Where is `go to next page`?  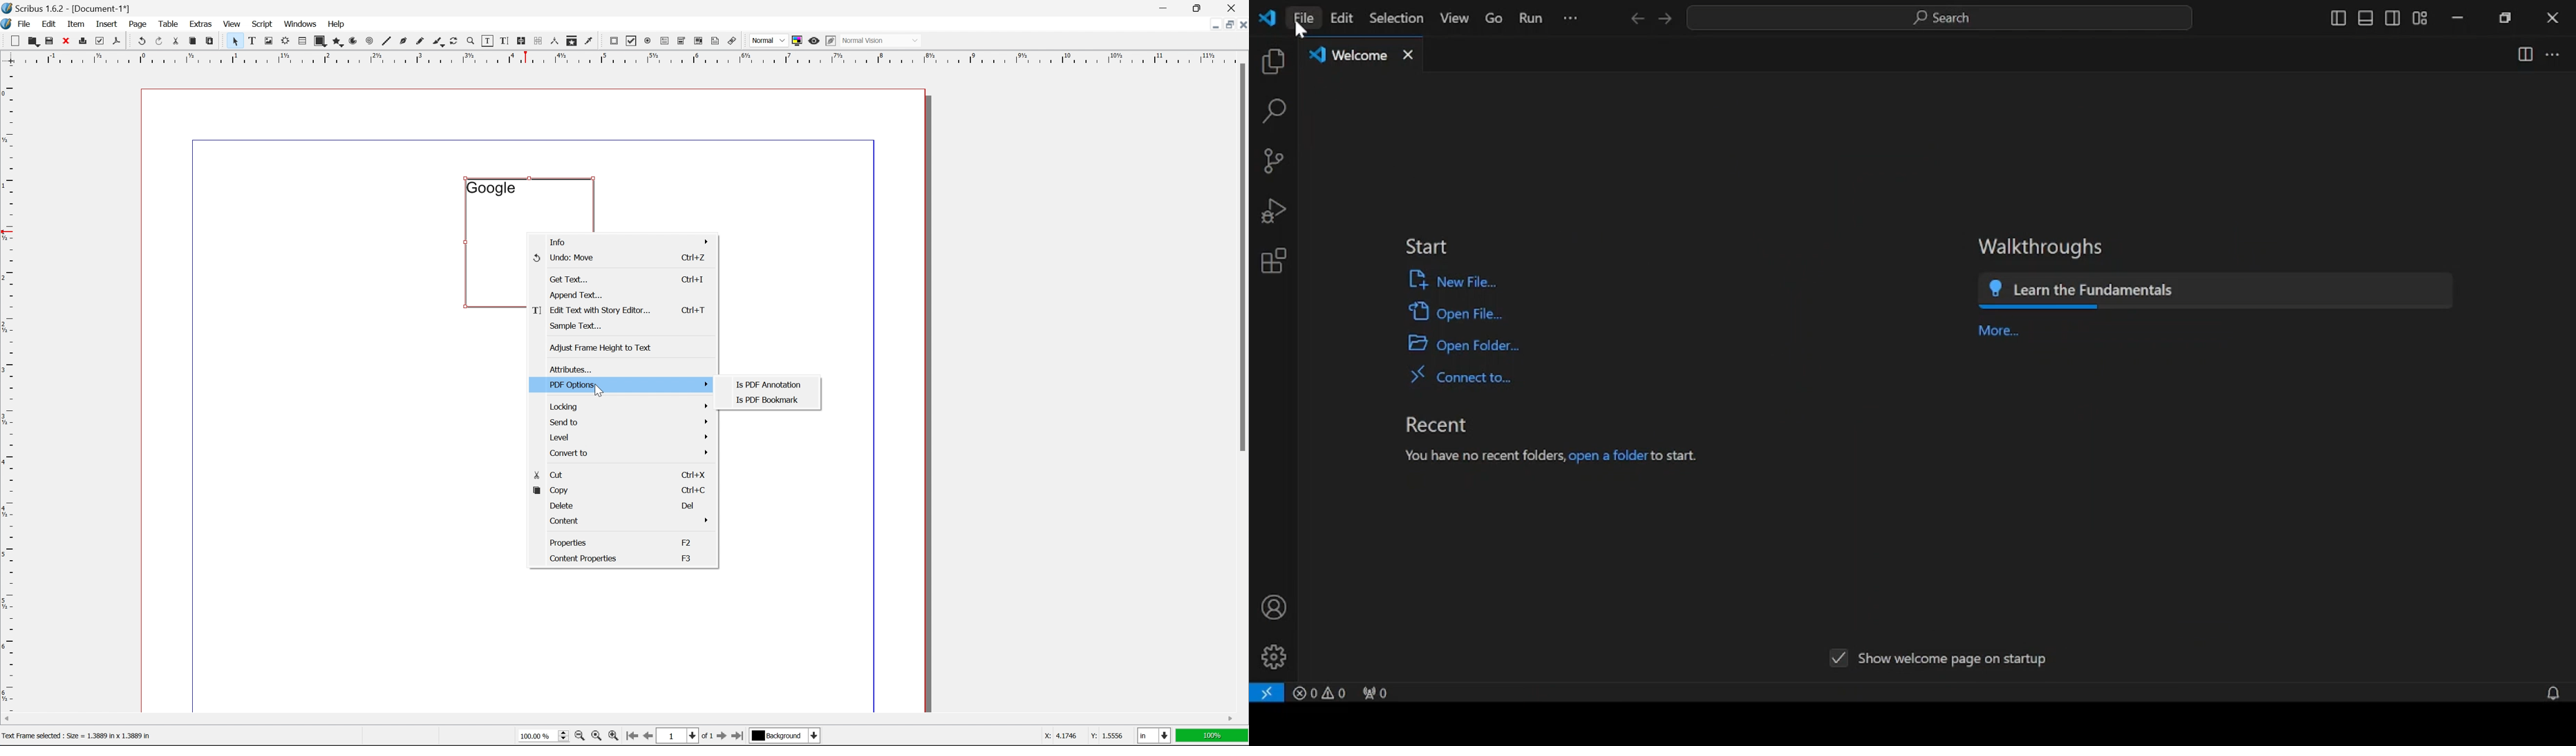 go to next page is located at coordinates (719, 737).